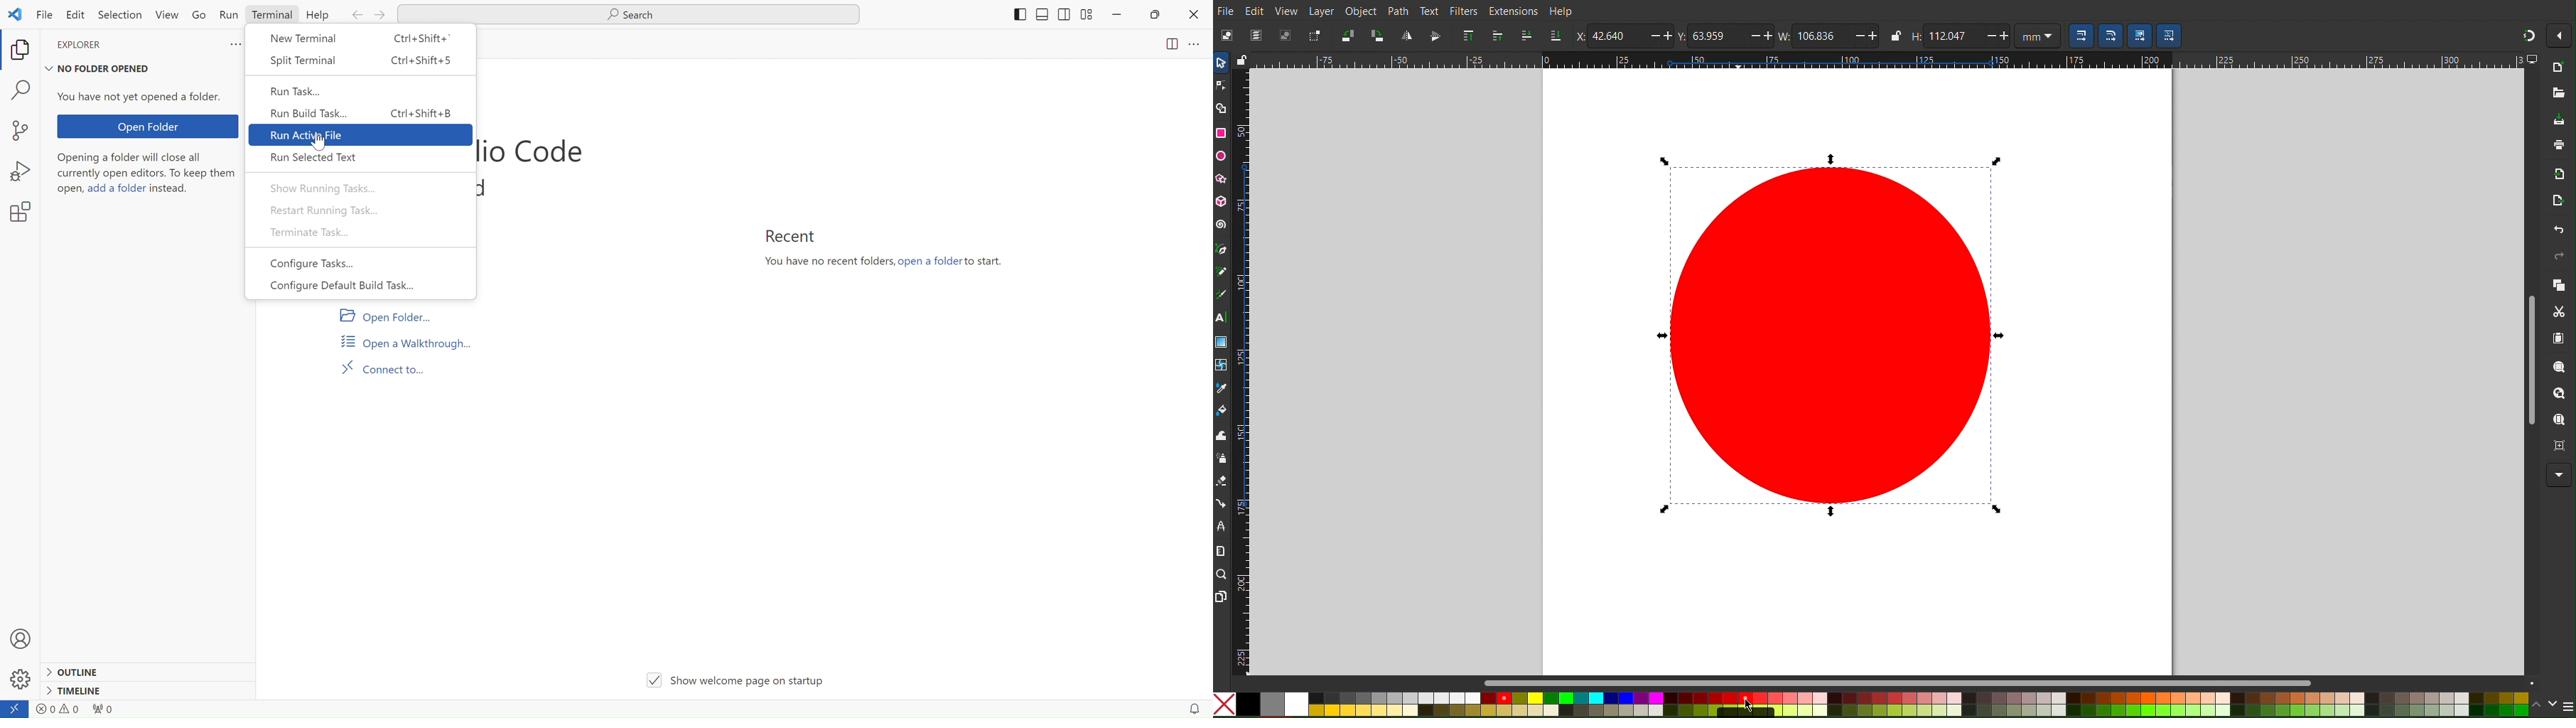 The width and height of the screenshot is (2576, 728). I want to click on More Options, so click(2558, 476).